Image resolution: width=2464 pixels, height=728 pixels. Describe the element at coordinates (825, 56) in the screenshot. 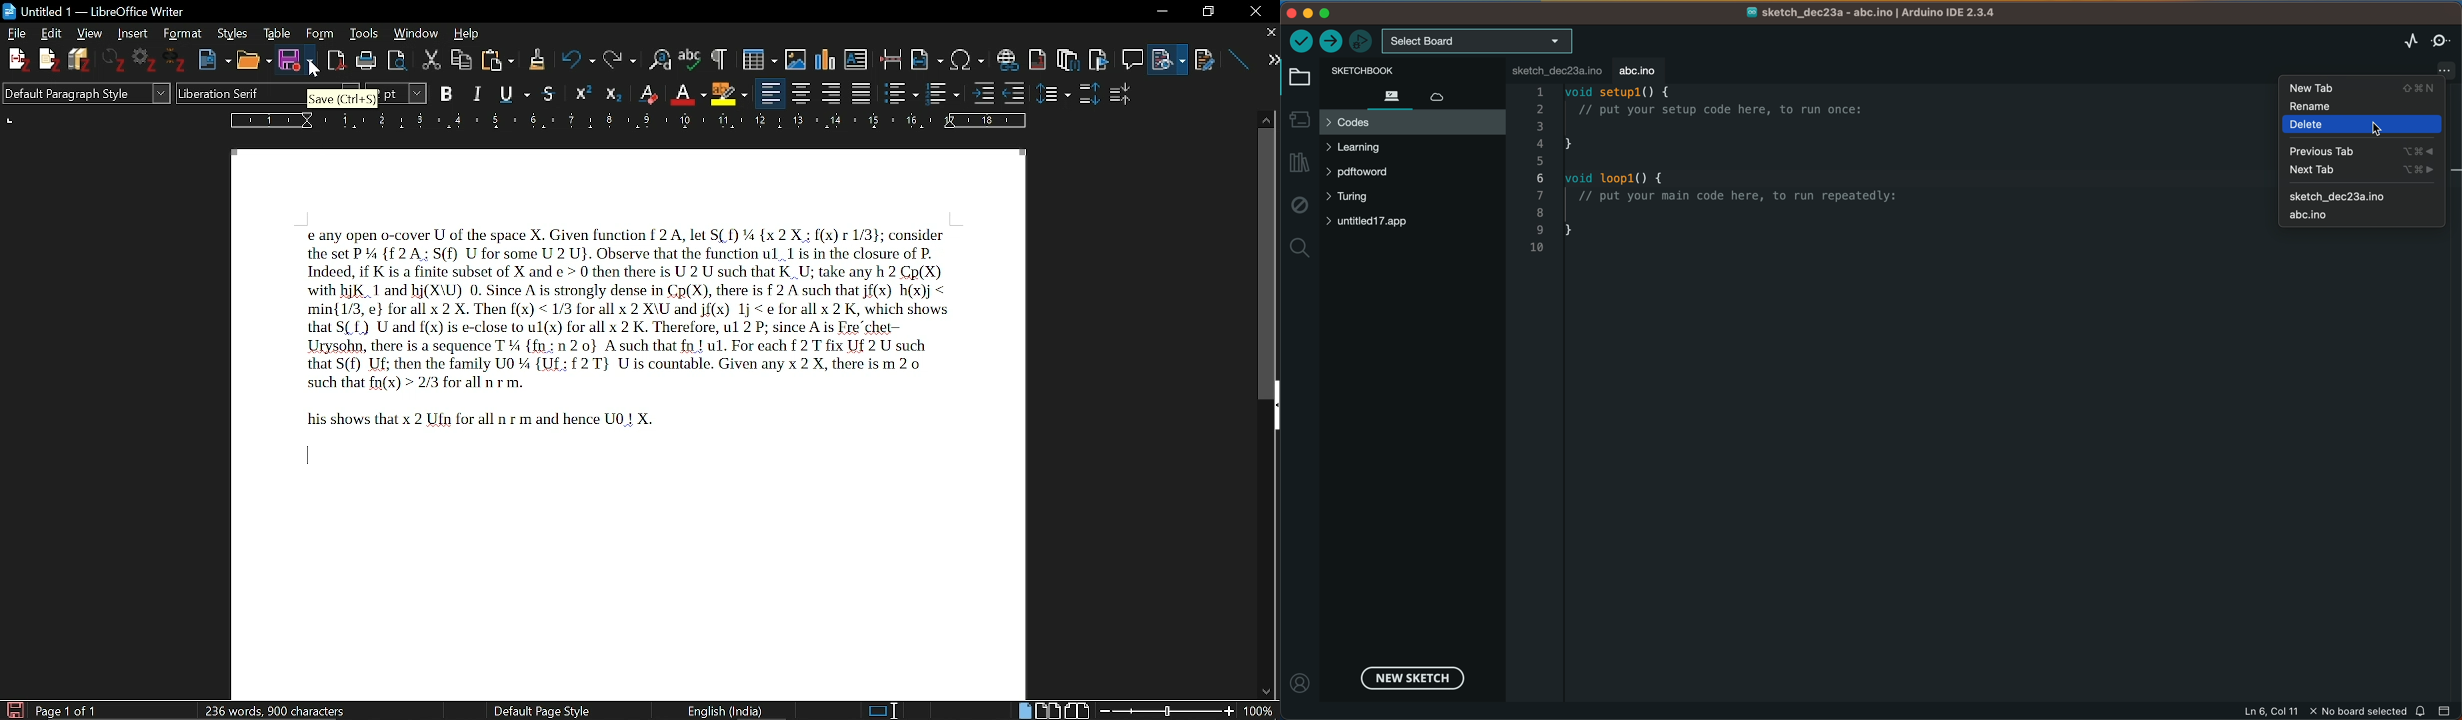

I see `Insert diagram` at that location.